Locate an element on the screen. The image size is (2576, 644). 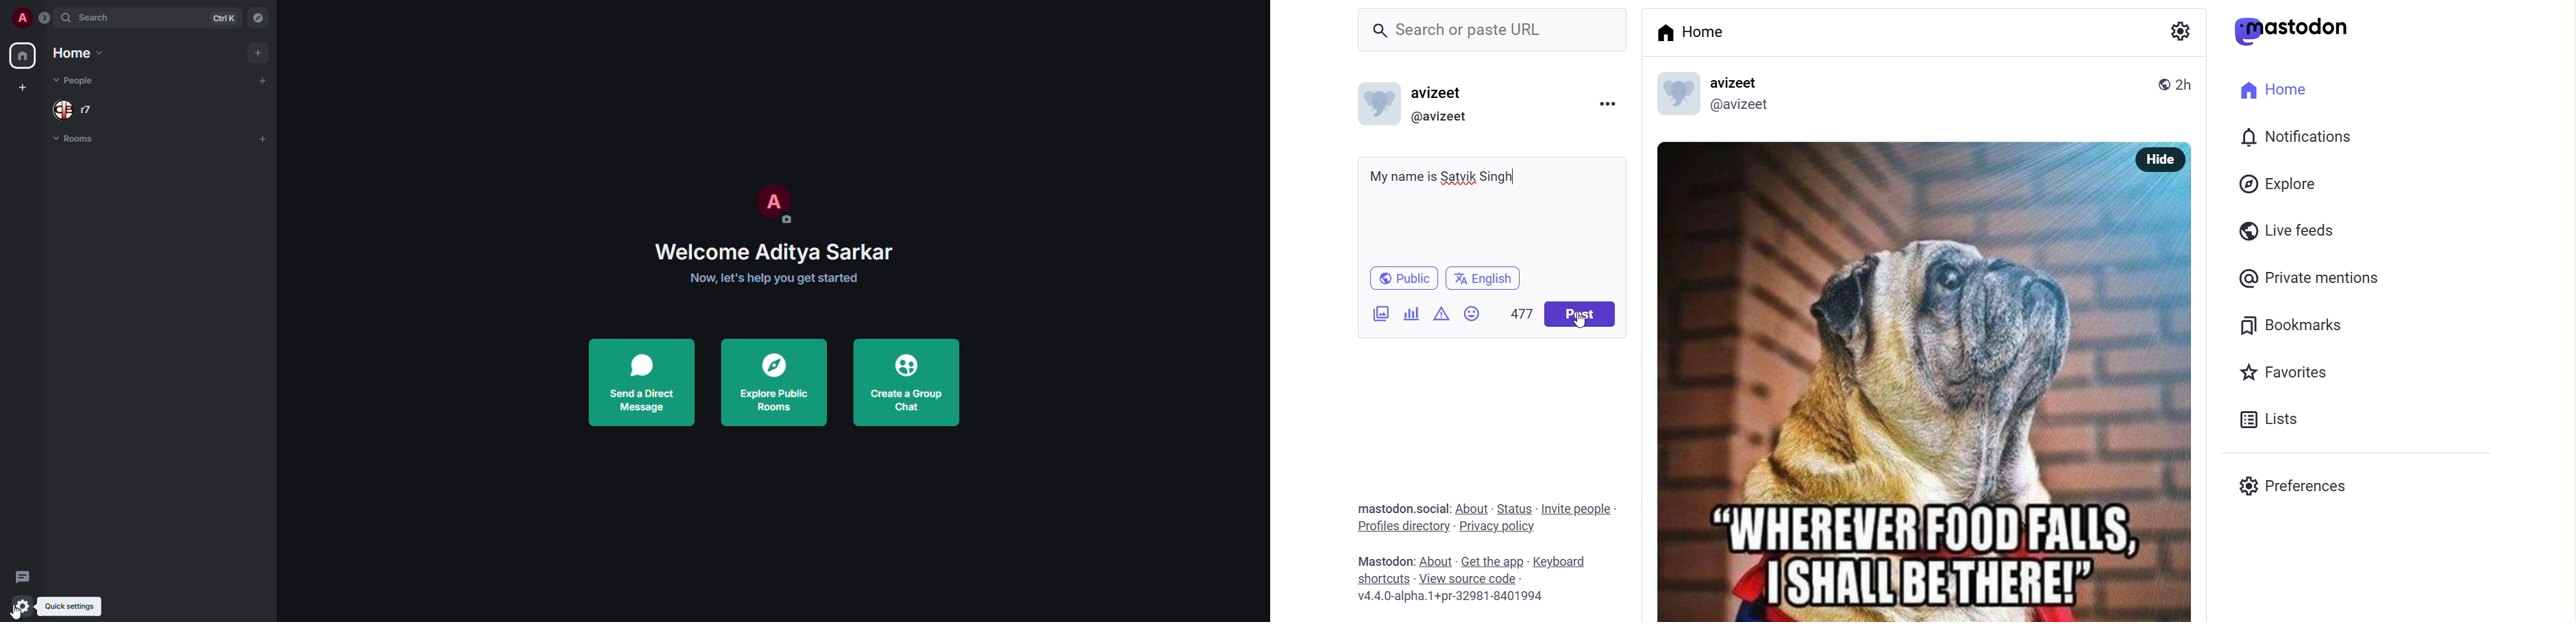
mastodon.social: About - Status - Invite people -
Profiles directory - Privacy policy. is located at coordinates (1484, 518).